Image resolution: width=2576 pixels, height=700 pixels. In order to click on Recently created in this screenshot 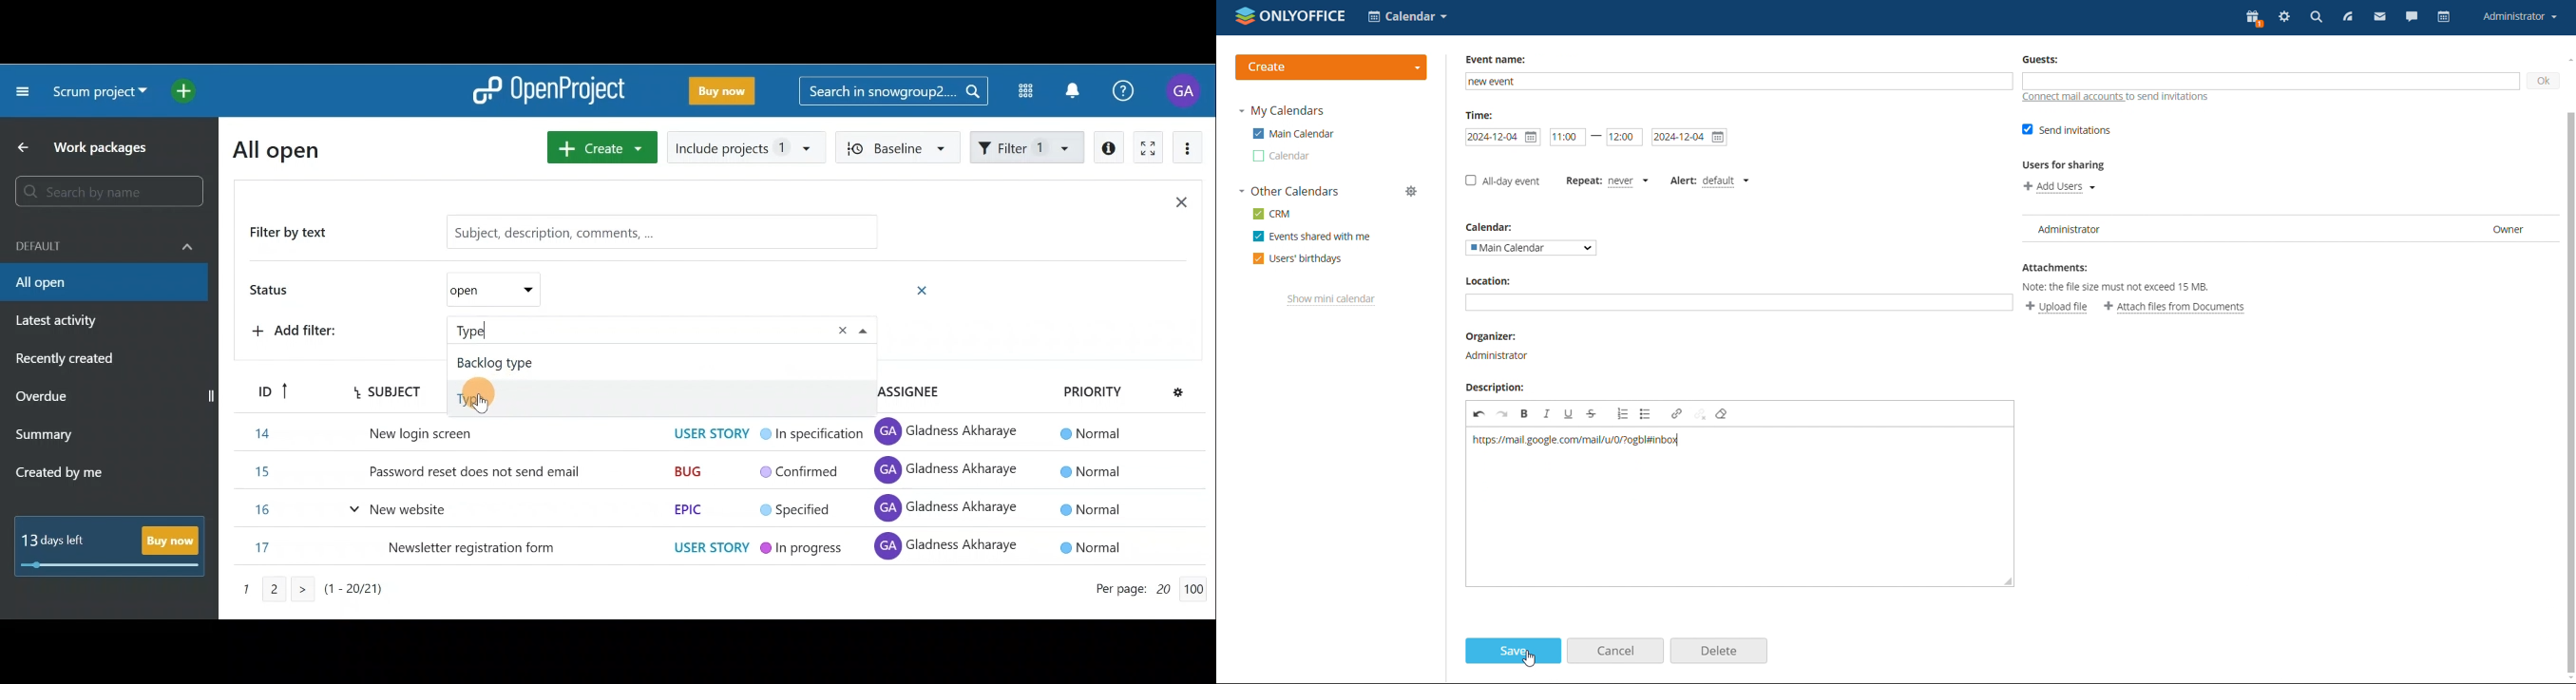, I will do `click(67, 361)`.